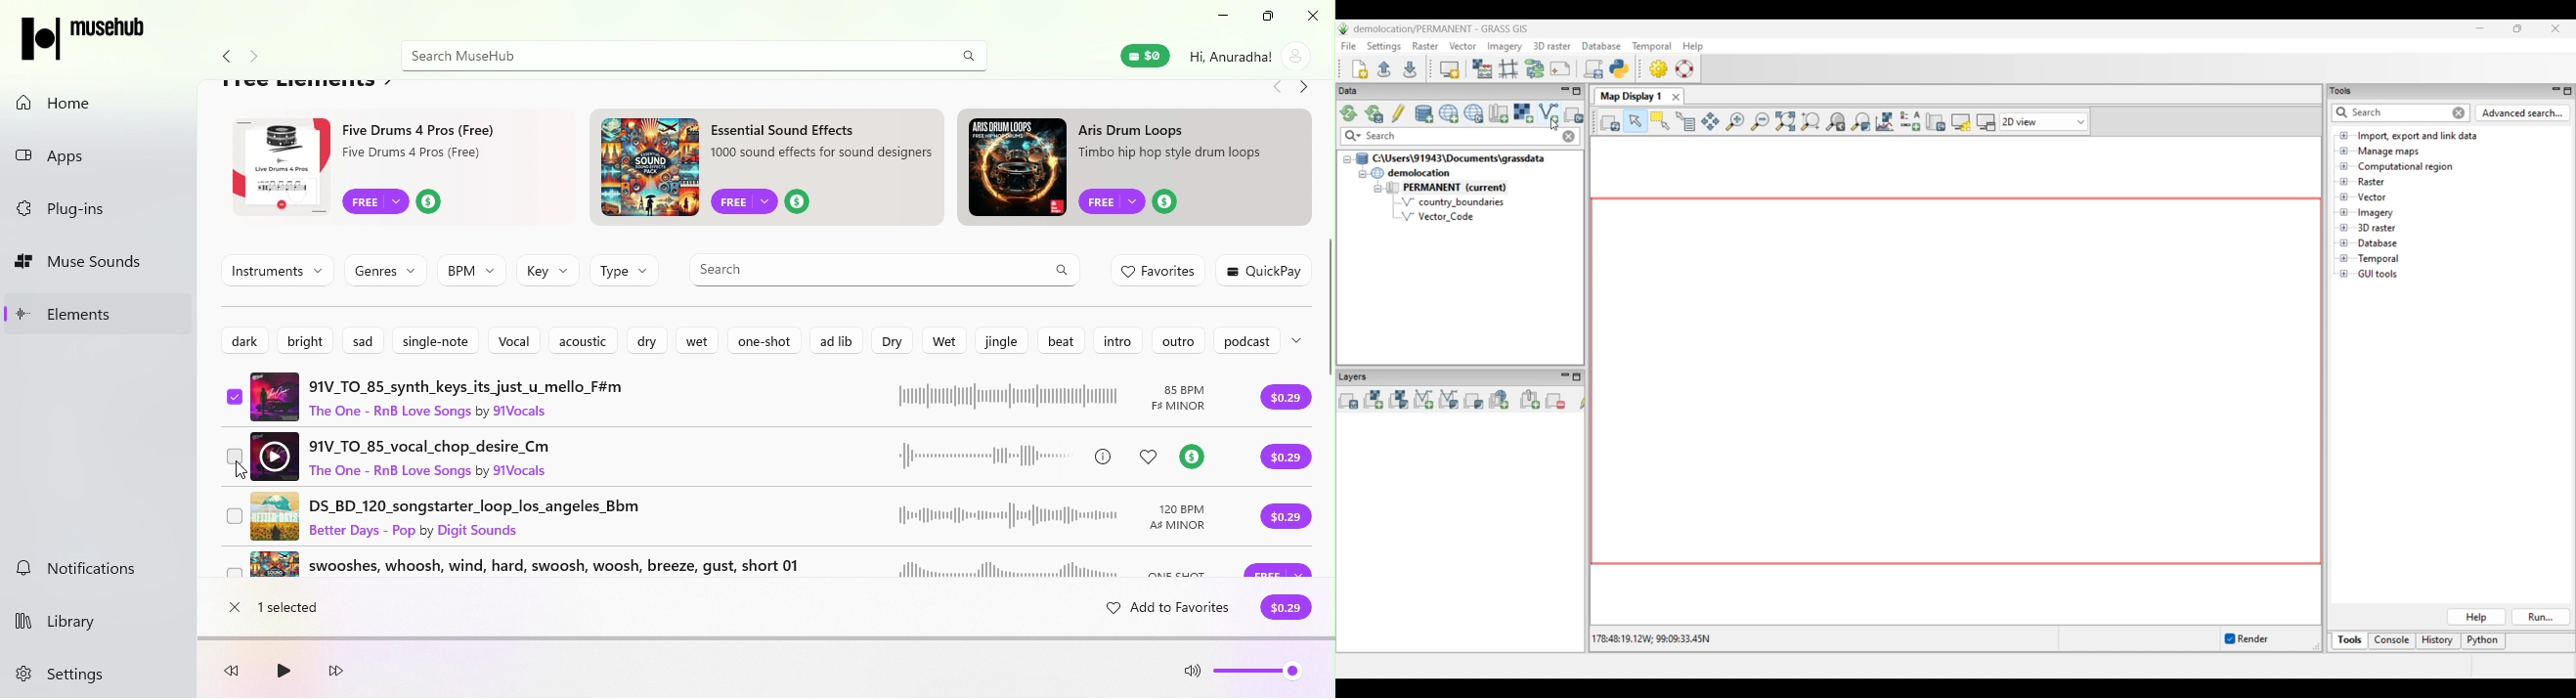 This screenshot has width=2576, height=700. What do you see at coordinates (735, 572) in the screenshot?
I see `swooshers, whoosh, wind, hard, swoosh, woosh, breeze, gust, short 01` at bounding box center [735, 572].